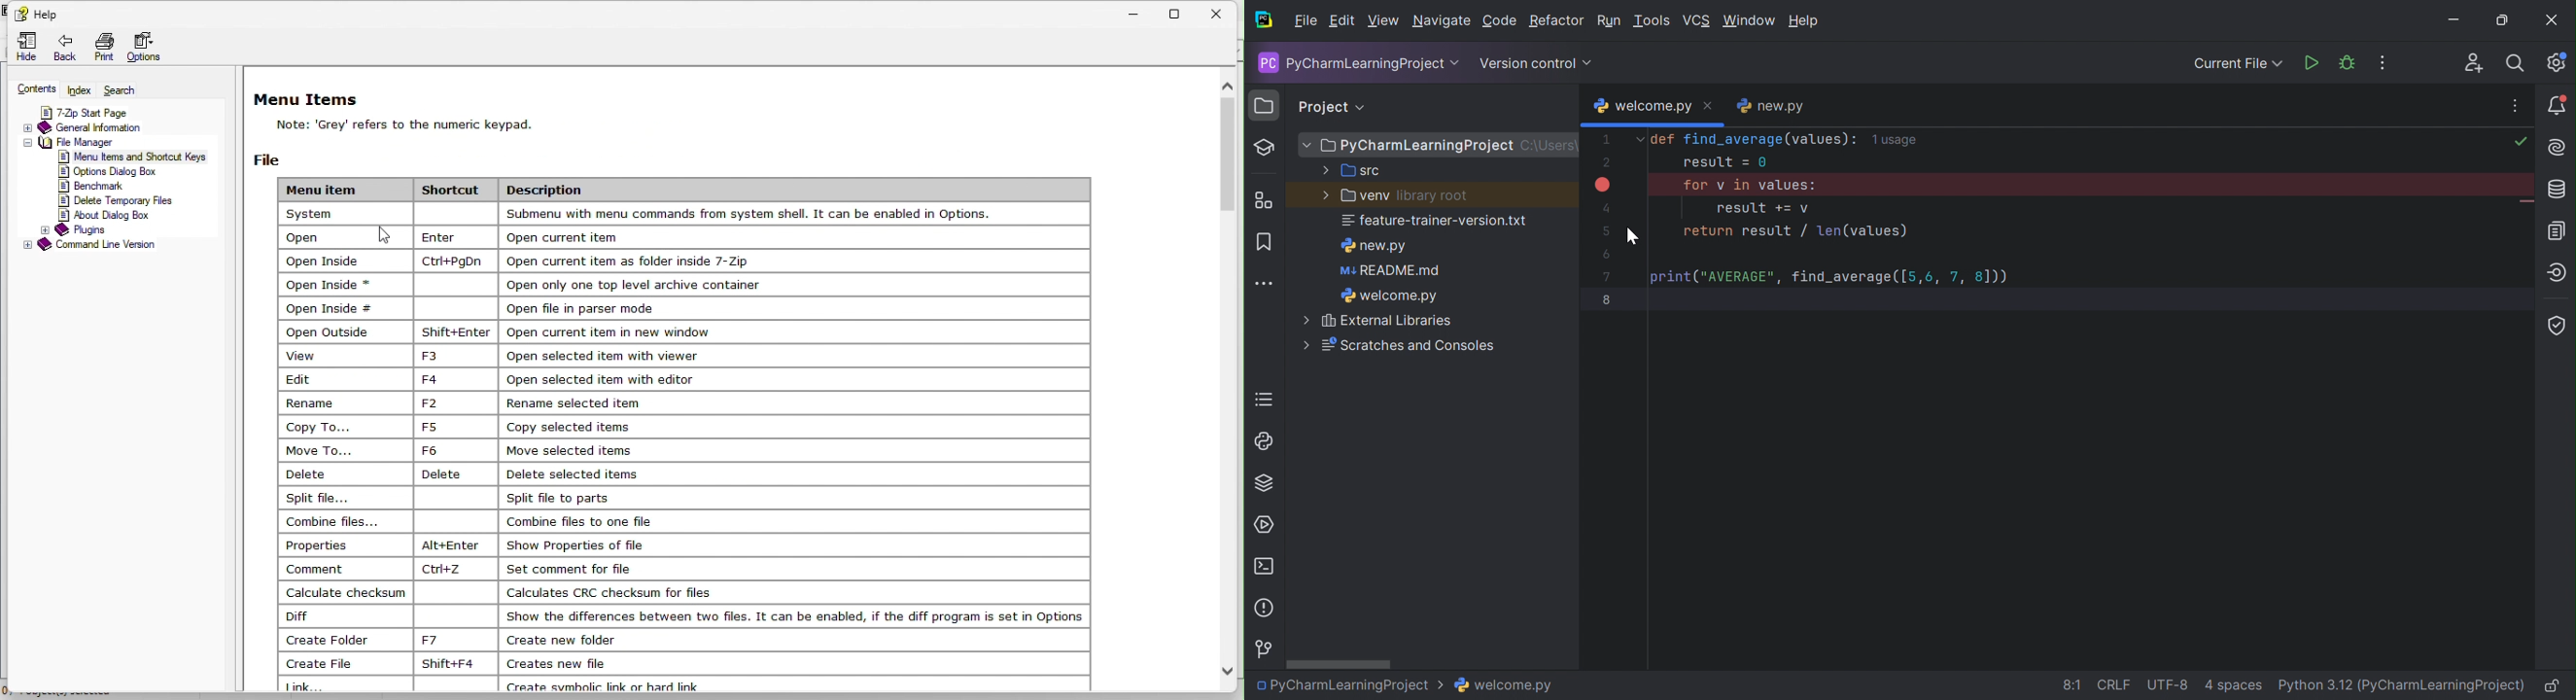  Describe the element at coordinates (1389, 272) in the screenshot. I see `README.md` at that location.